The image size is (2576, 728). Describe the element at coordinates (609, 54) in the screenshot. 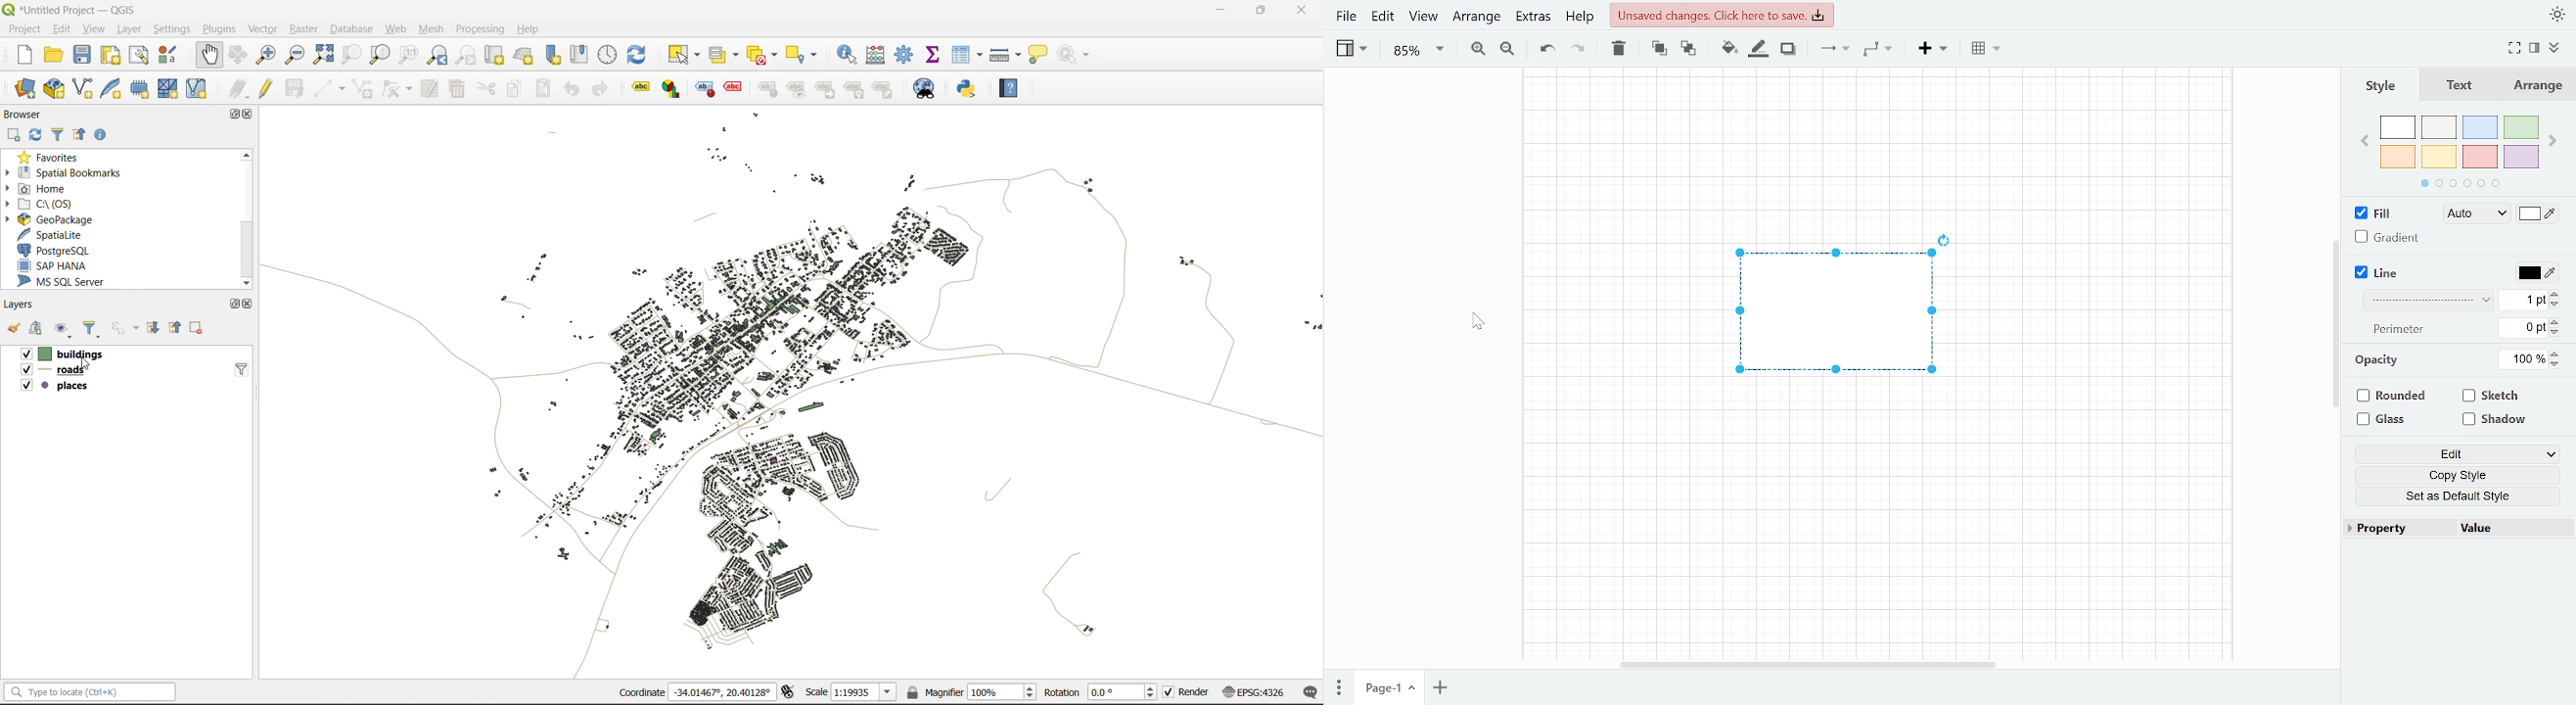

I see `control panel` at that location.